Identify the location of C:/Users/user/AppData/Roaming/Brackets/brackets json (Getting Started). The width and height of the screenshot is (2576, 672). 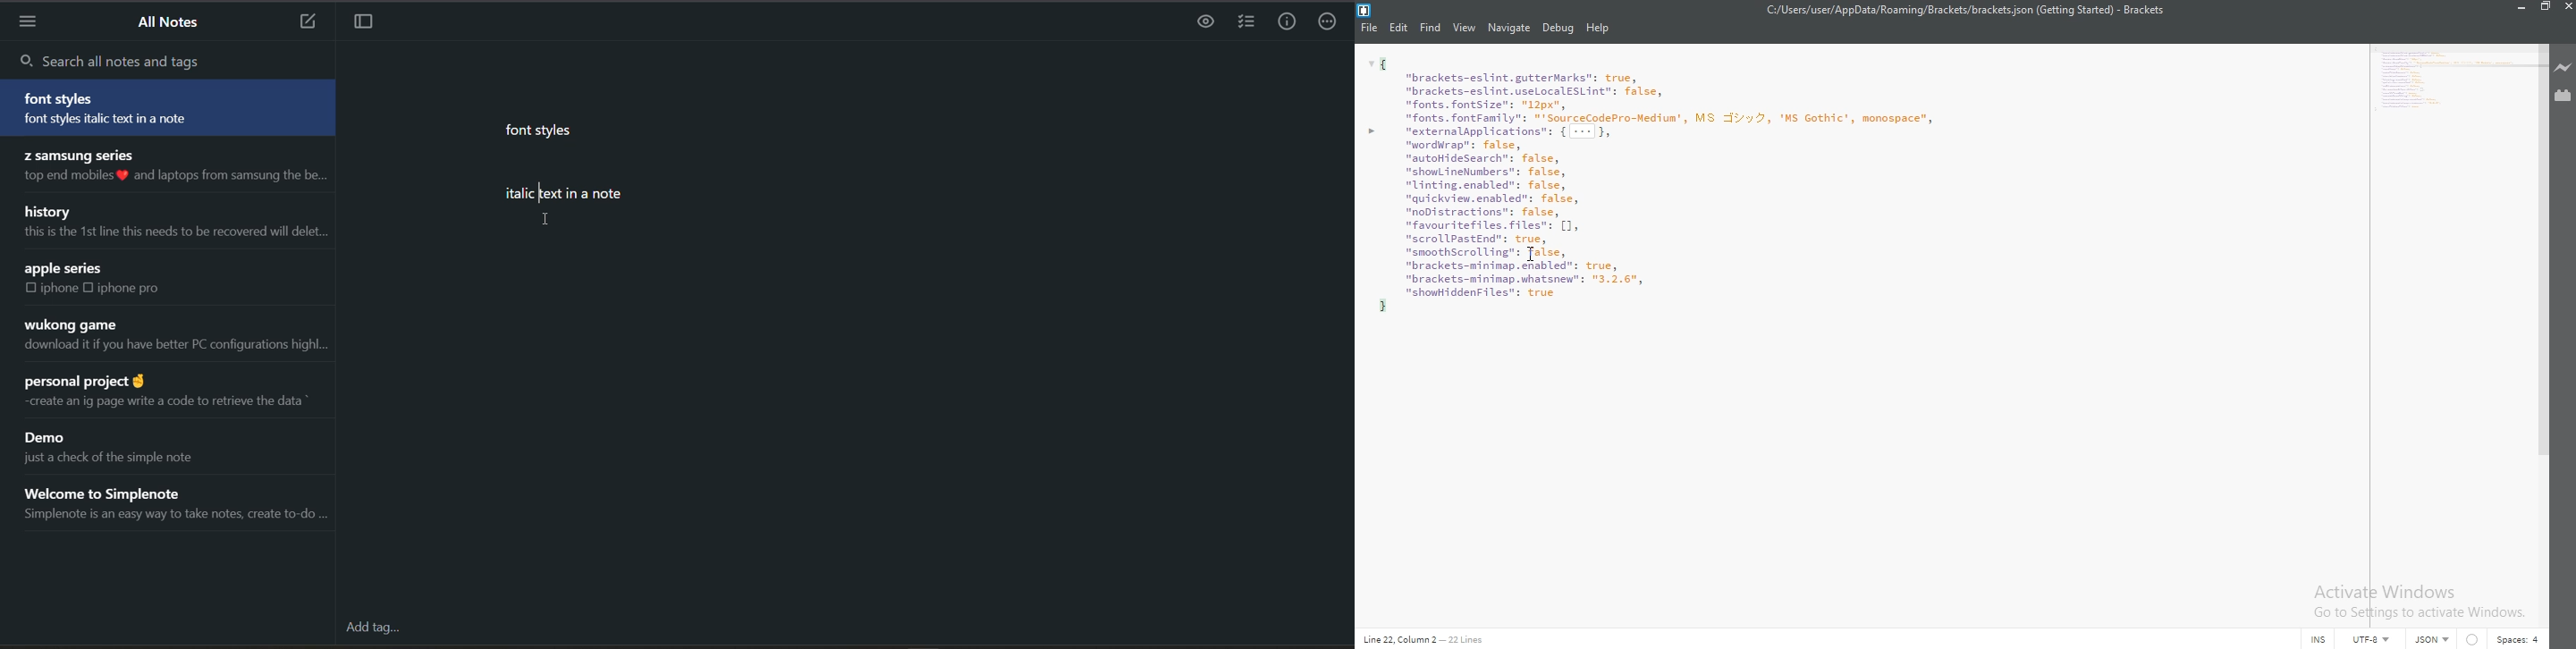
(1930, 12).